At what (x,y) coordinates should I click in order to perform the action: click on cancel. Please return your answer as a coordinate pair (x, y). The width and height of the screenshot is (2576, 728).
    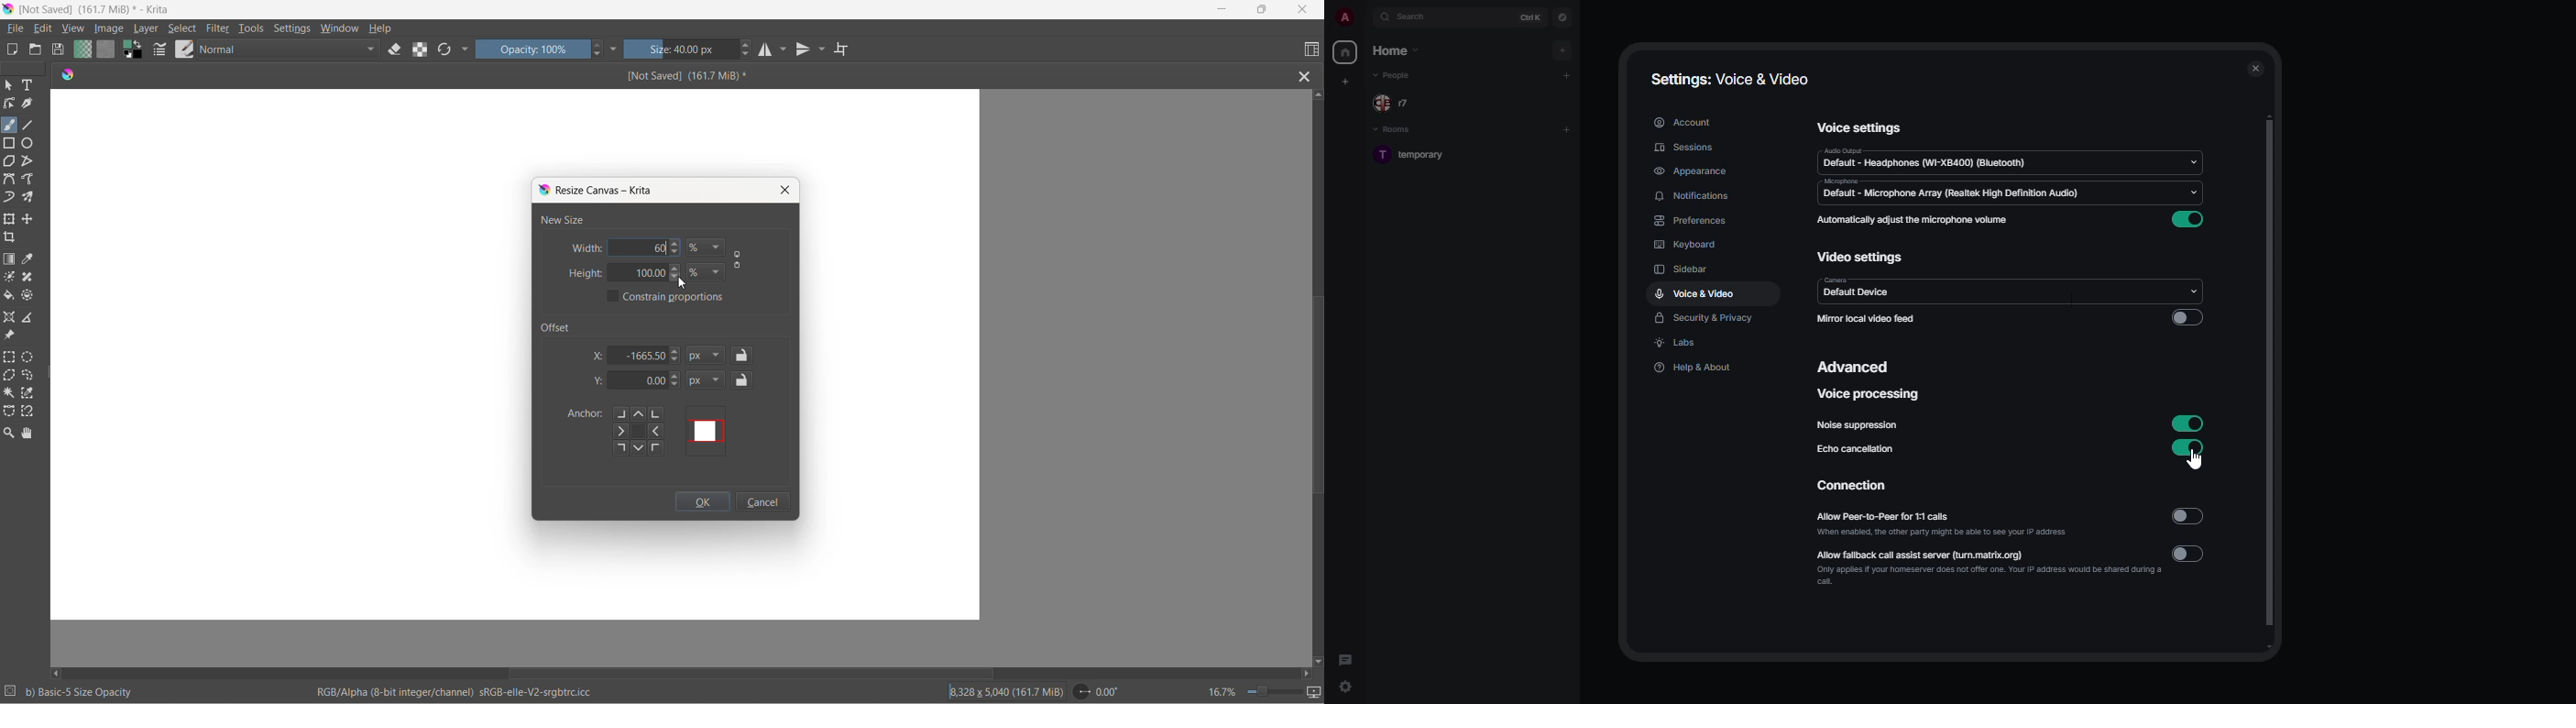
    Looking at the image, I should click on (762, 503).